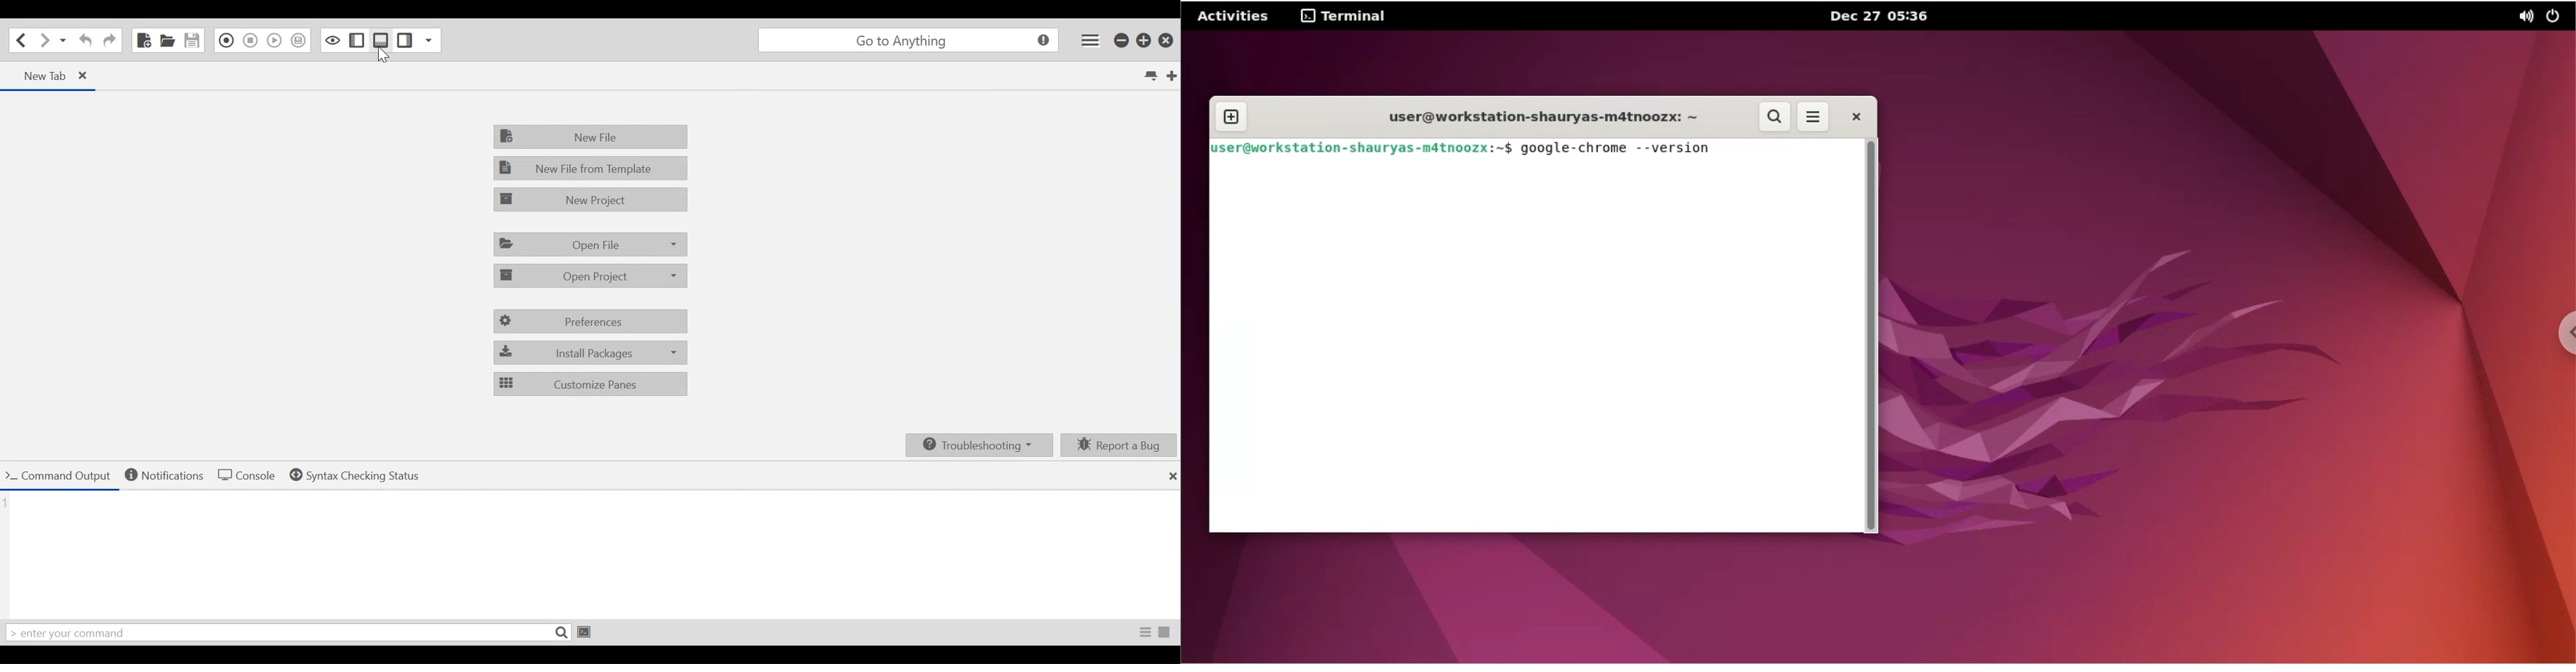  I want to click on List all tabs, so click(1150, 76).